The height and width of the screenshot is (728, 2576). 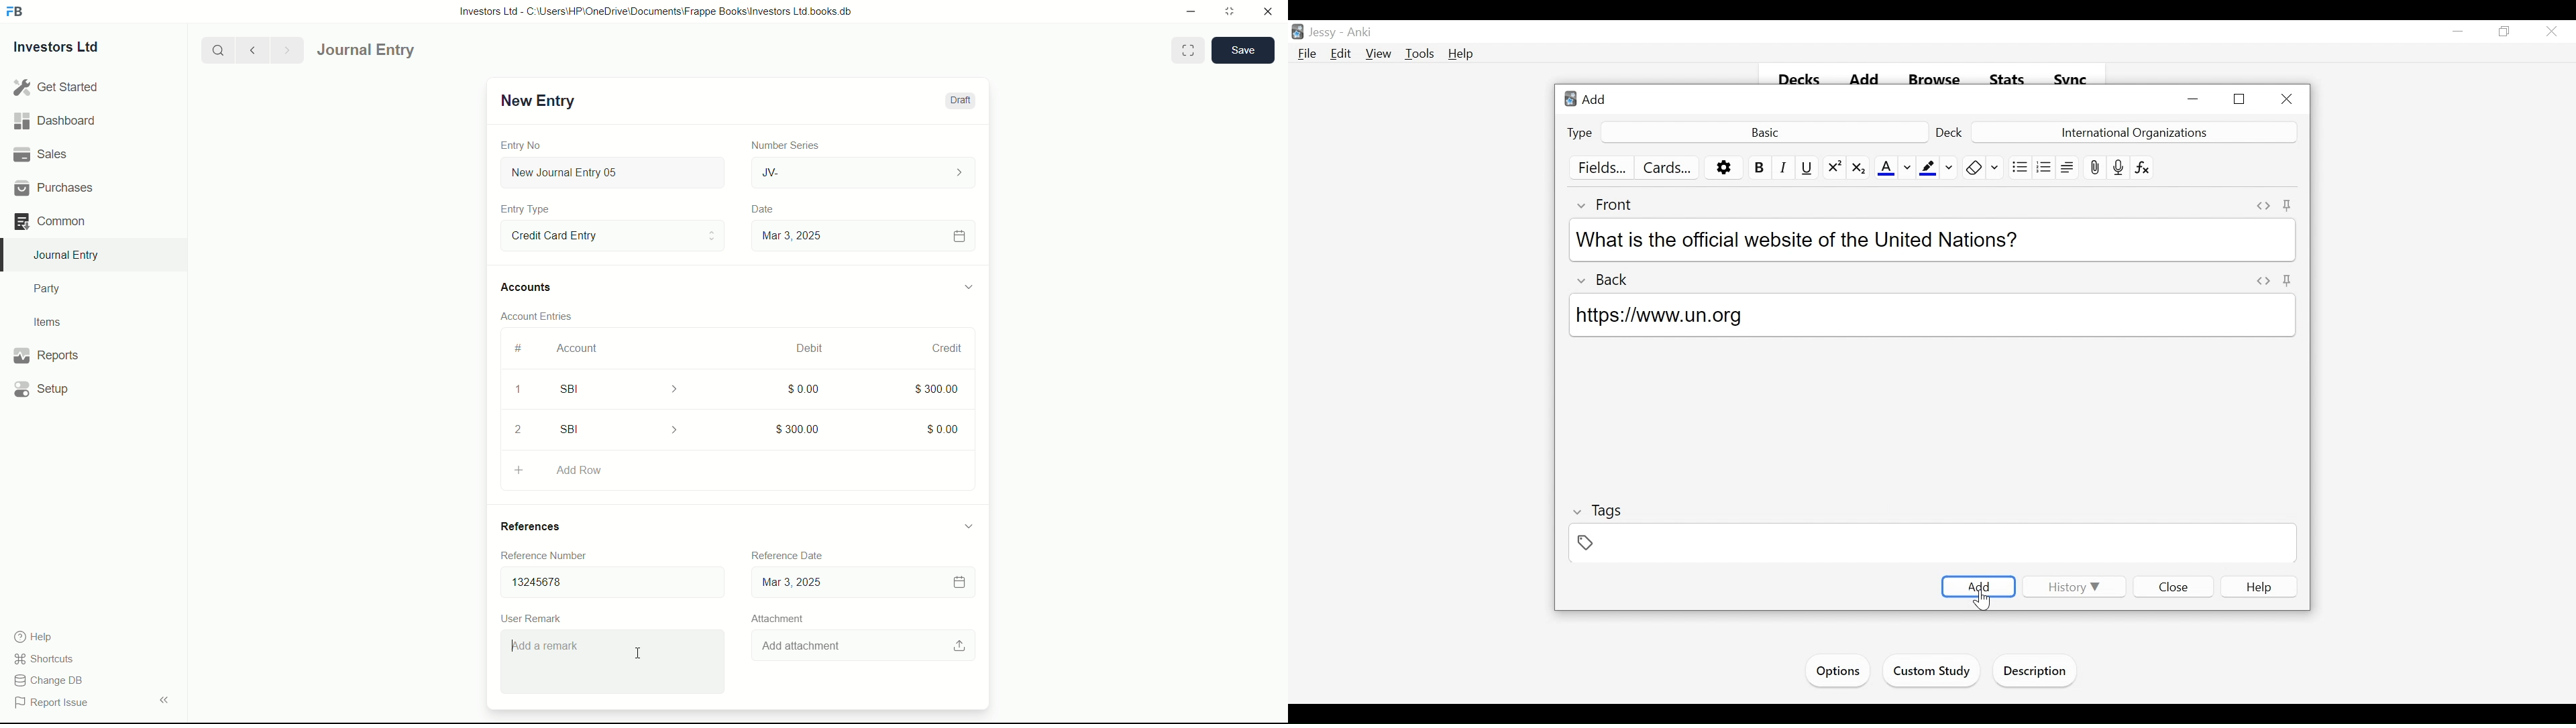 What do you see at coordinates (1229, 10) in the screenshot?
I see `maximize` at bounding box center [1229, 10].